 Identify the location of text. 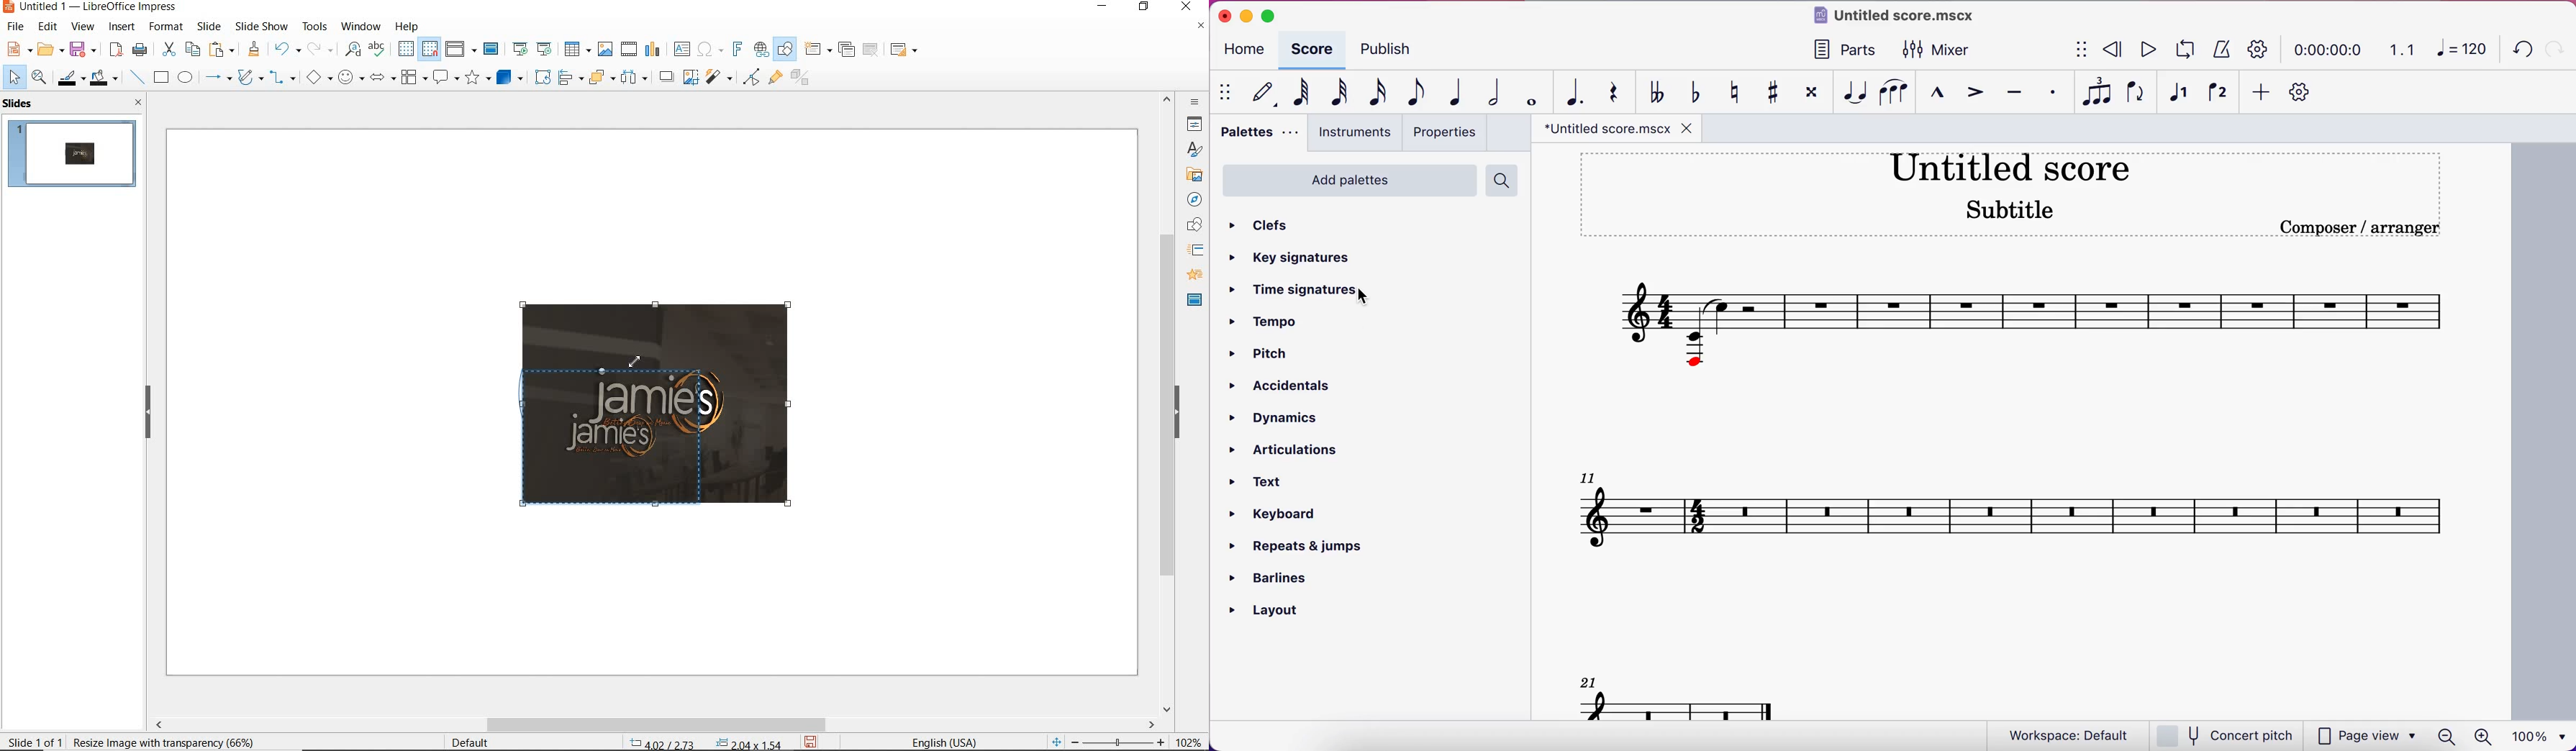
(1262, 482).